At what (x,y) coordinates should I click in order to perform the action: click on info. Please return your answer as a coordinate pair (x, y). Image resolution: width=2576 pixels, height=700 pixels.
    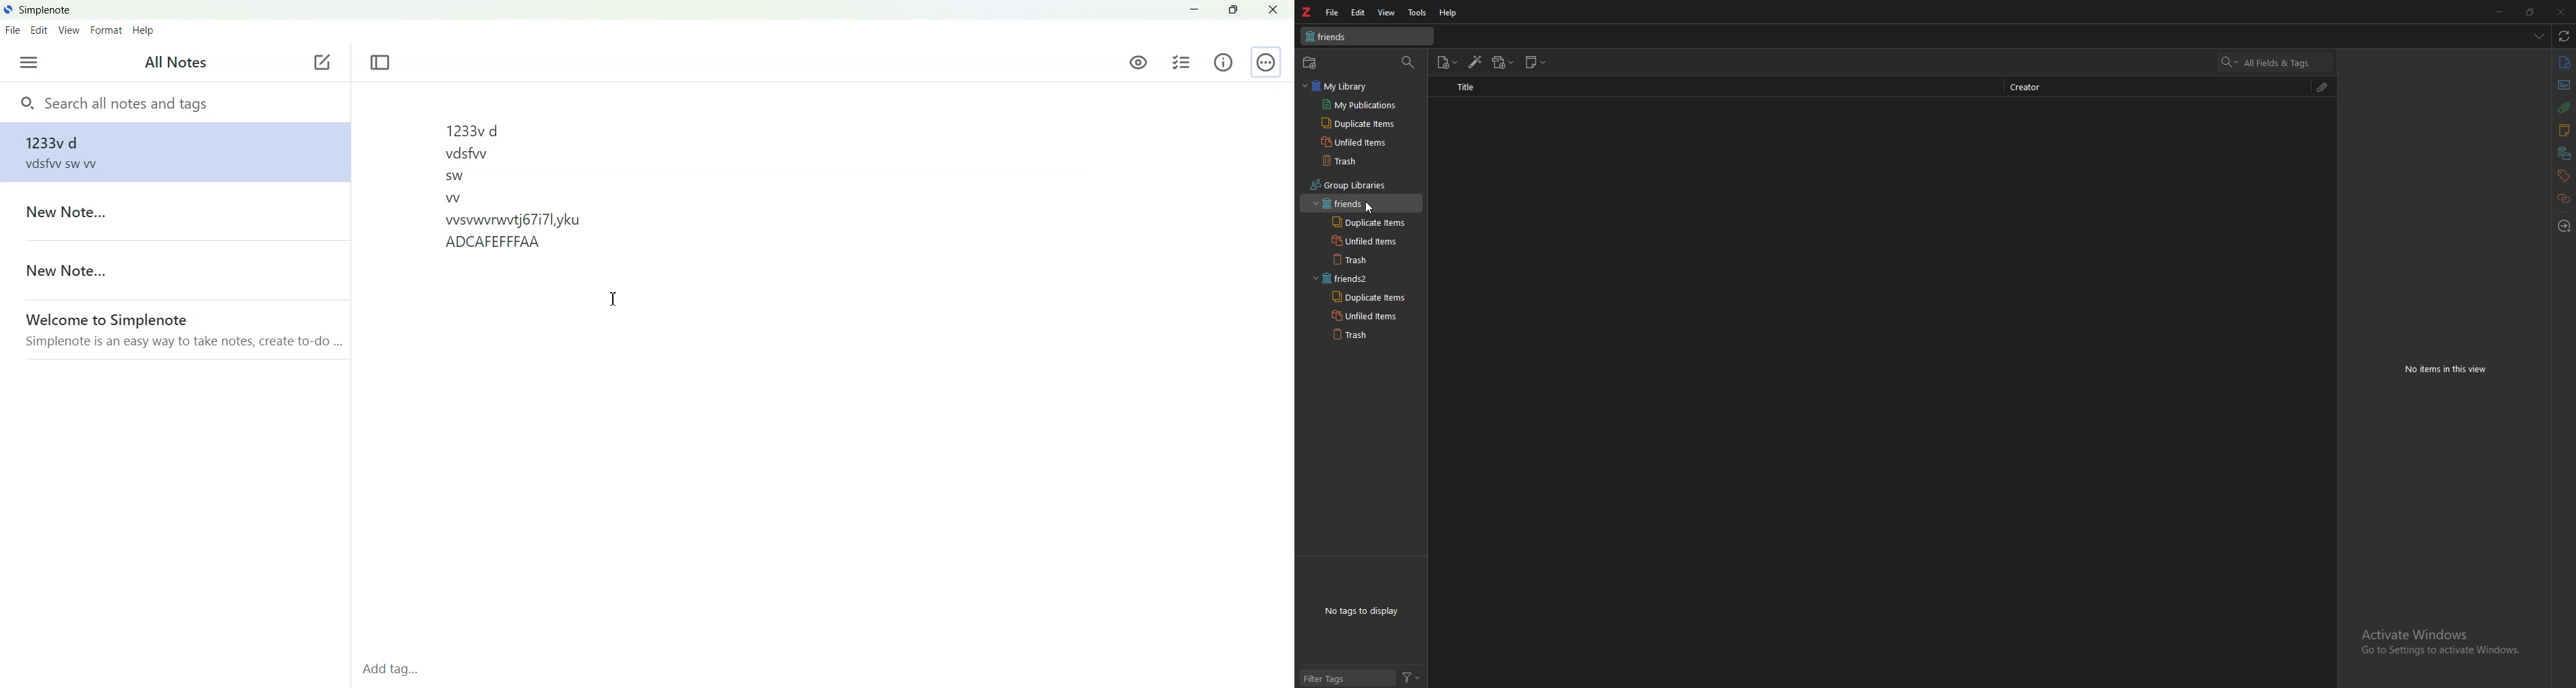
    Looking at the image, I should click on (2565, 61).